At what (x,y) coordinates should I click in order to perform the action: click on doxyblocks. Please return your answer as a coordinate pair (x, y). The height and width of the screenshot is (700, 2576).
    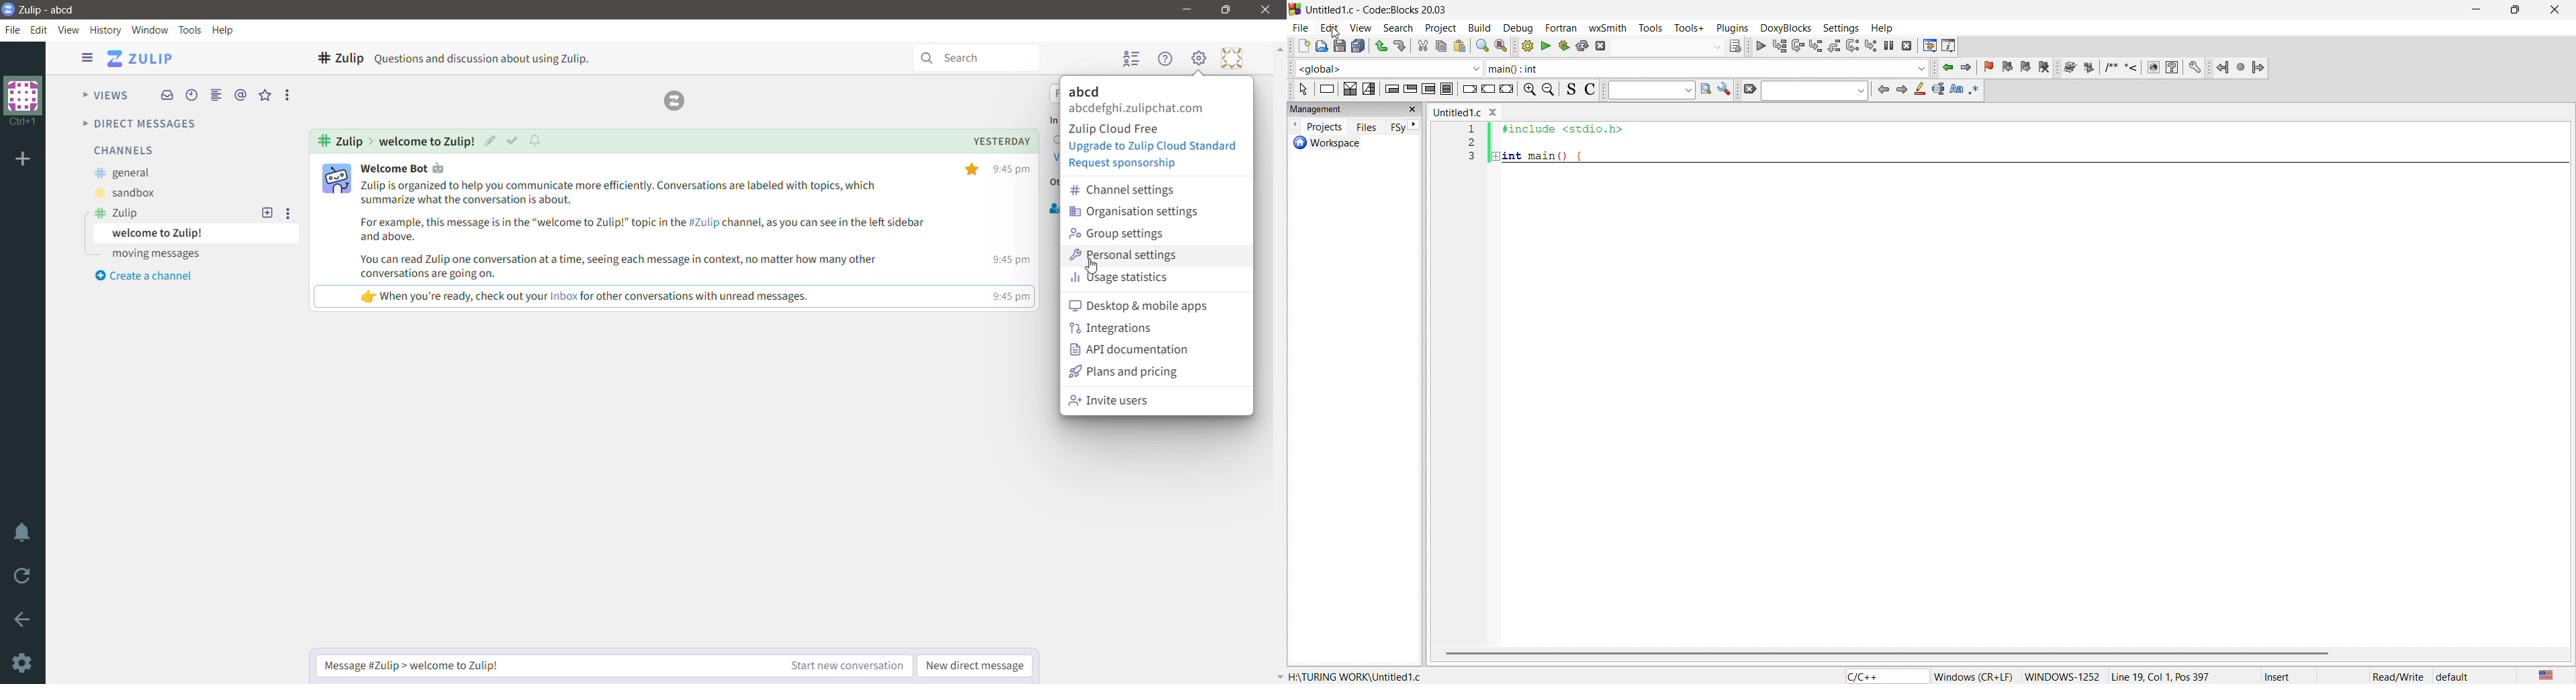
    Looking at the image, I should click on (1784, 26).